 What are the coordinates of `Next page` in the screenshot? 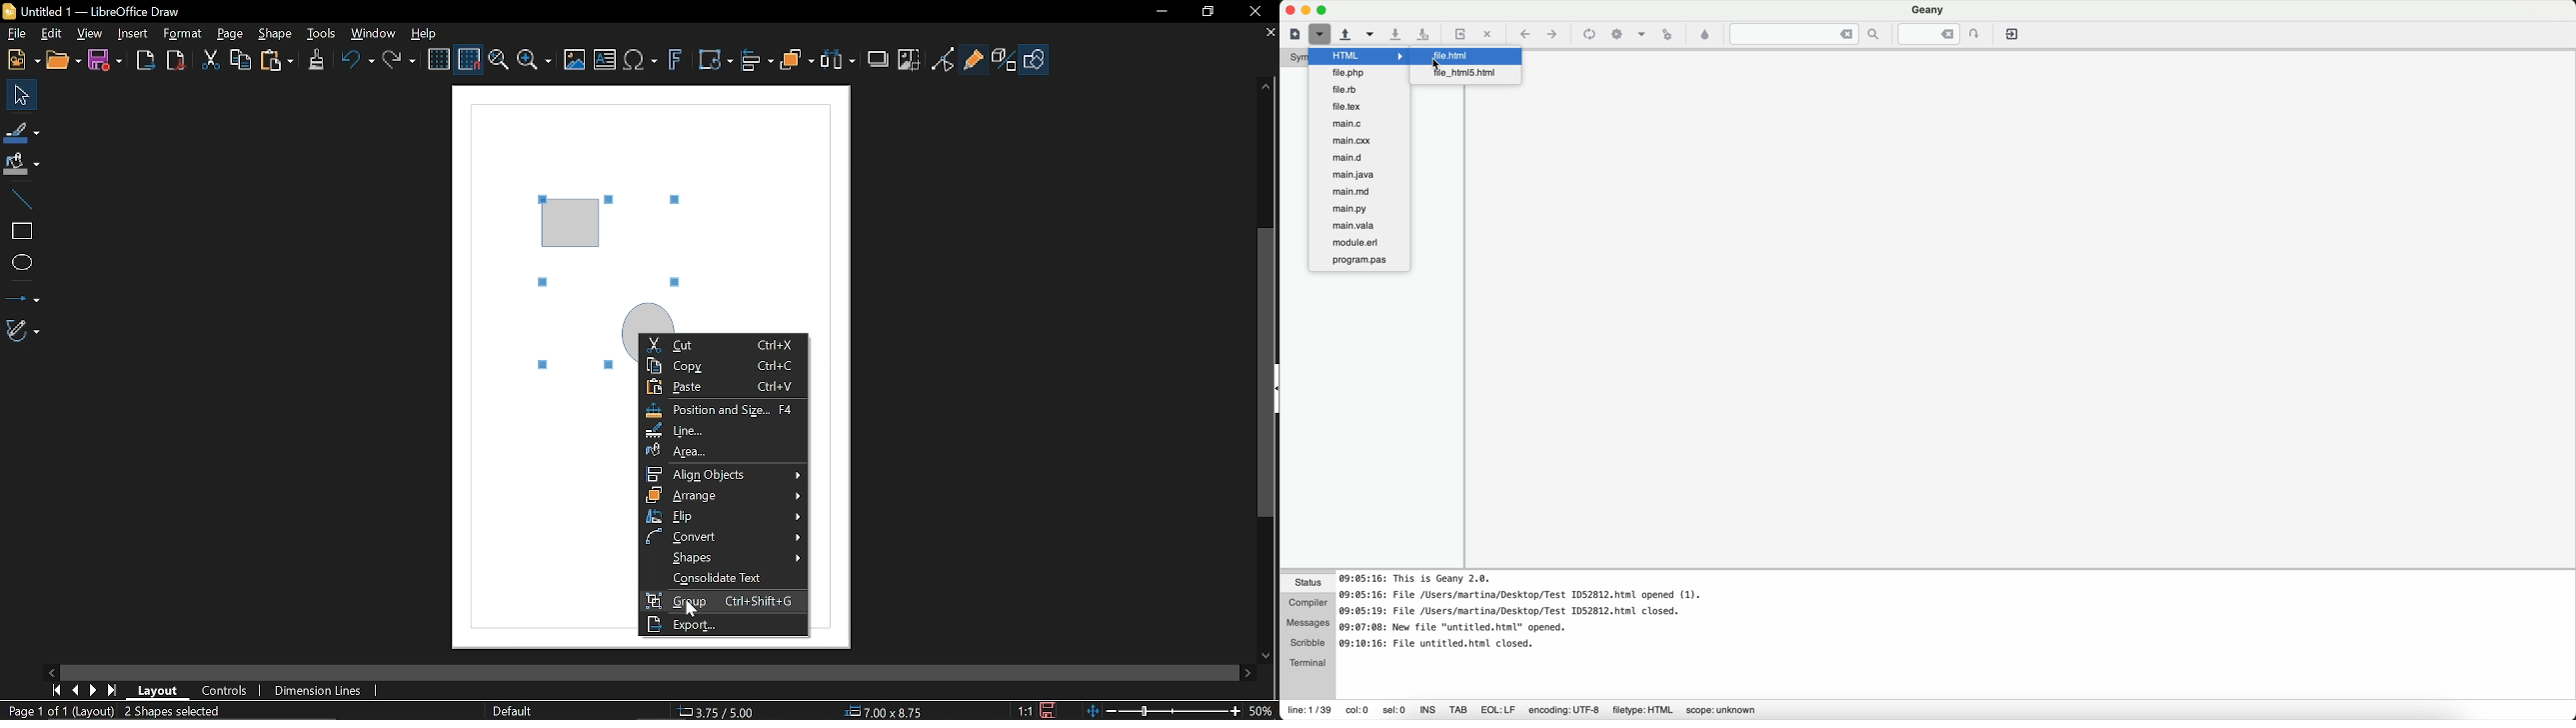 It's located at (96, 691).